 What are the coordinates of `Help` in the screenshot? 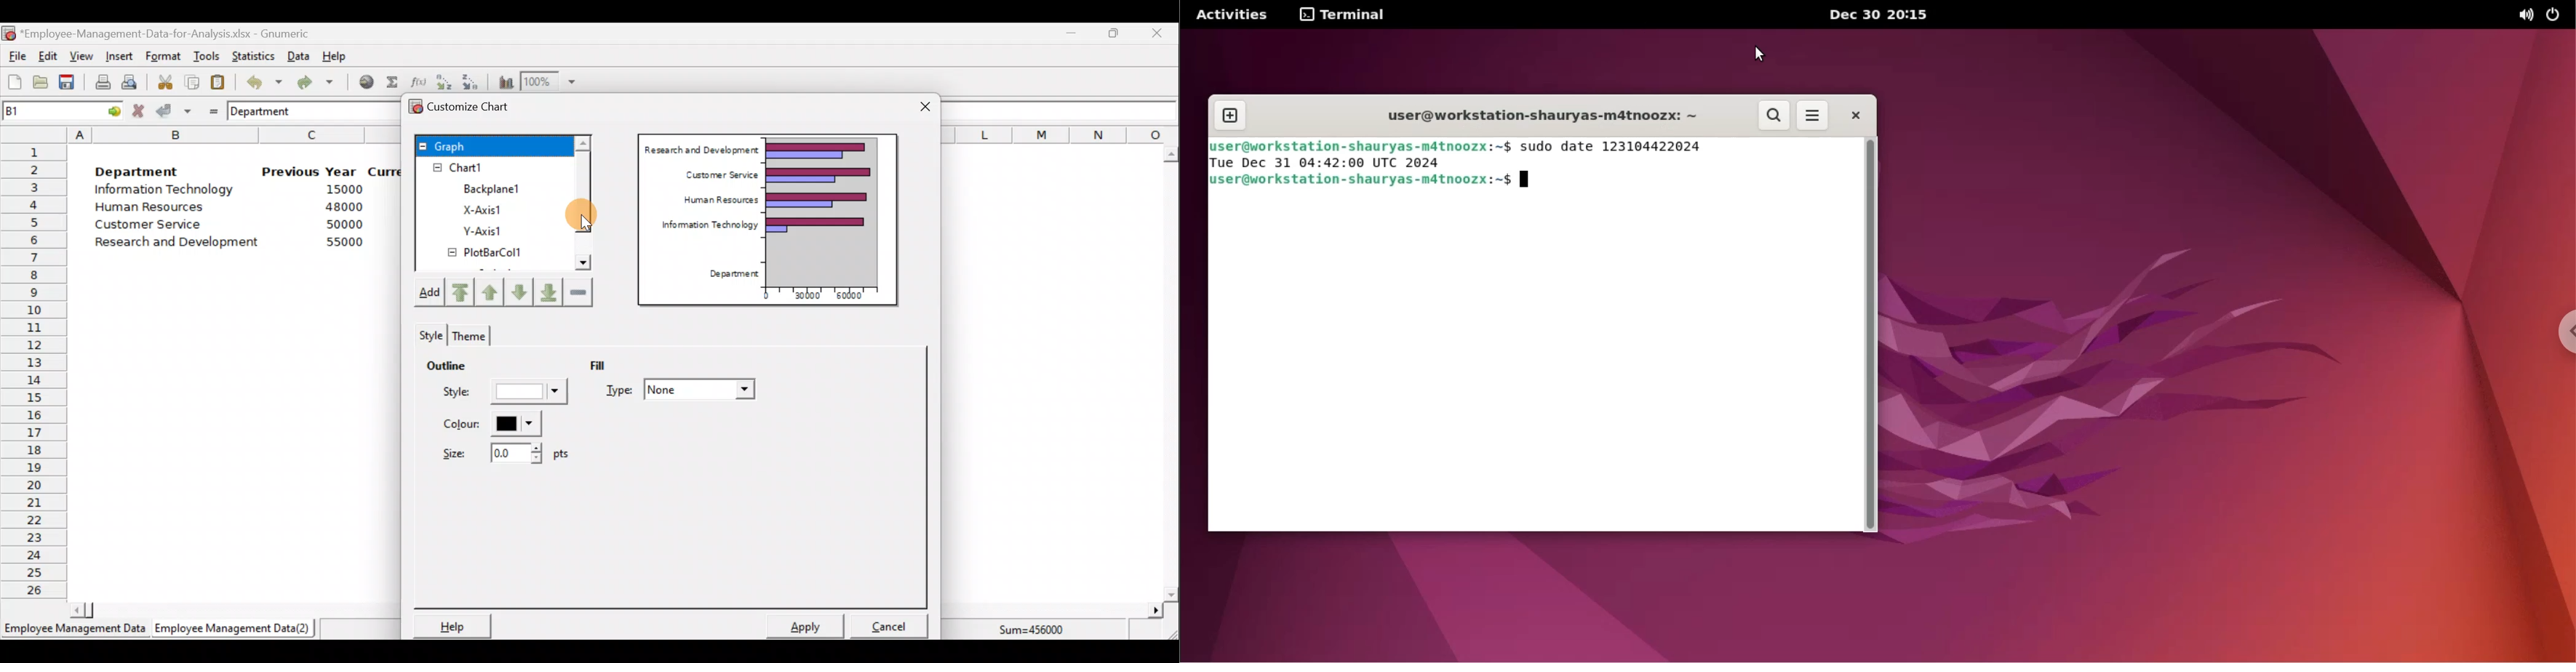 It's located at (451, 627).